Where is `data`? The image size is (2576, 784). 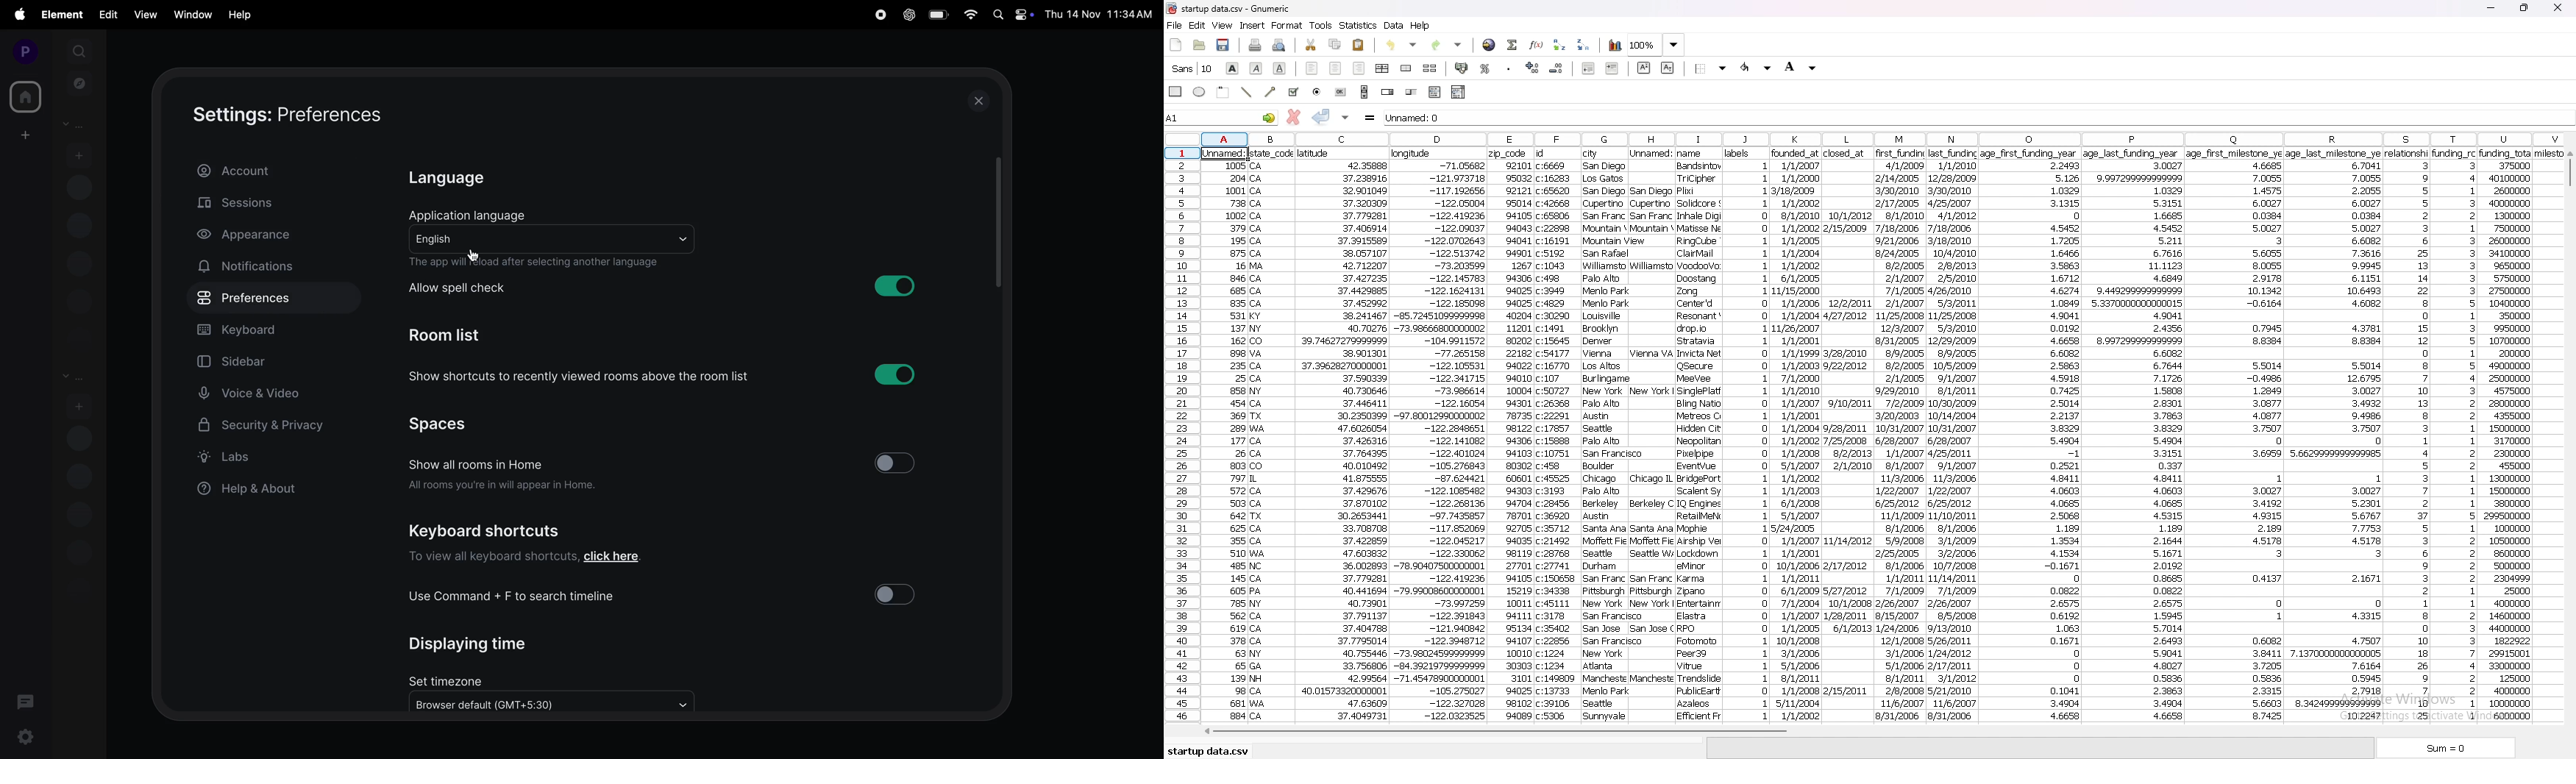 data is located at coordinates (2407, 436).